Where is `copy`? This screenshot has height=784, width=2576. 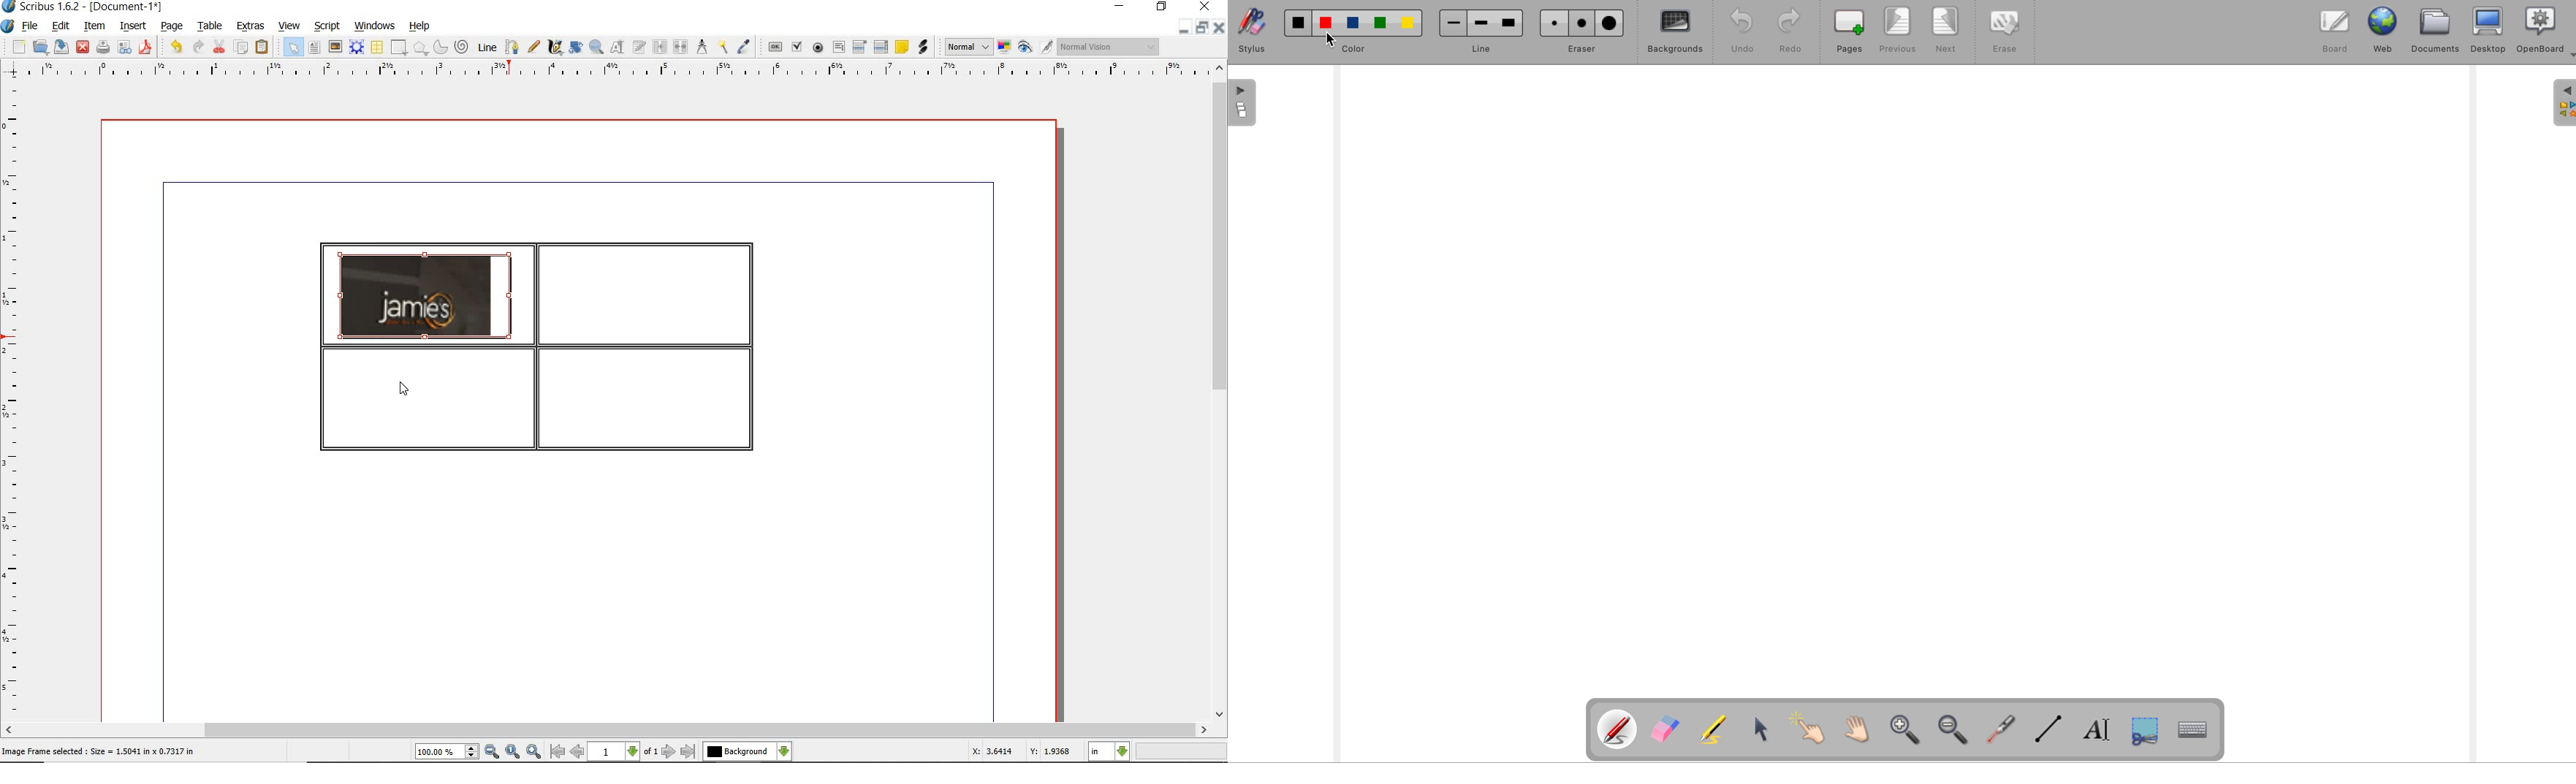 copy is located at coordinates (242, 48).